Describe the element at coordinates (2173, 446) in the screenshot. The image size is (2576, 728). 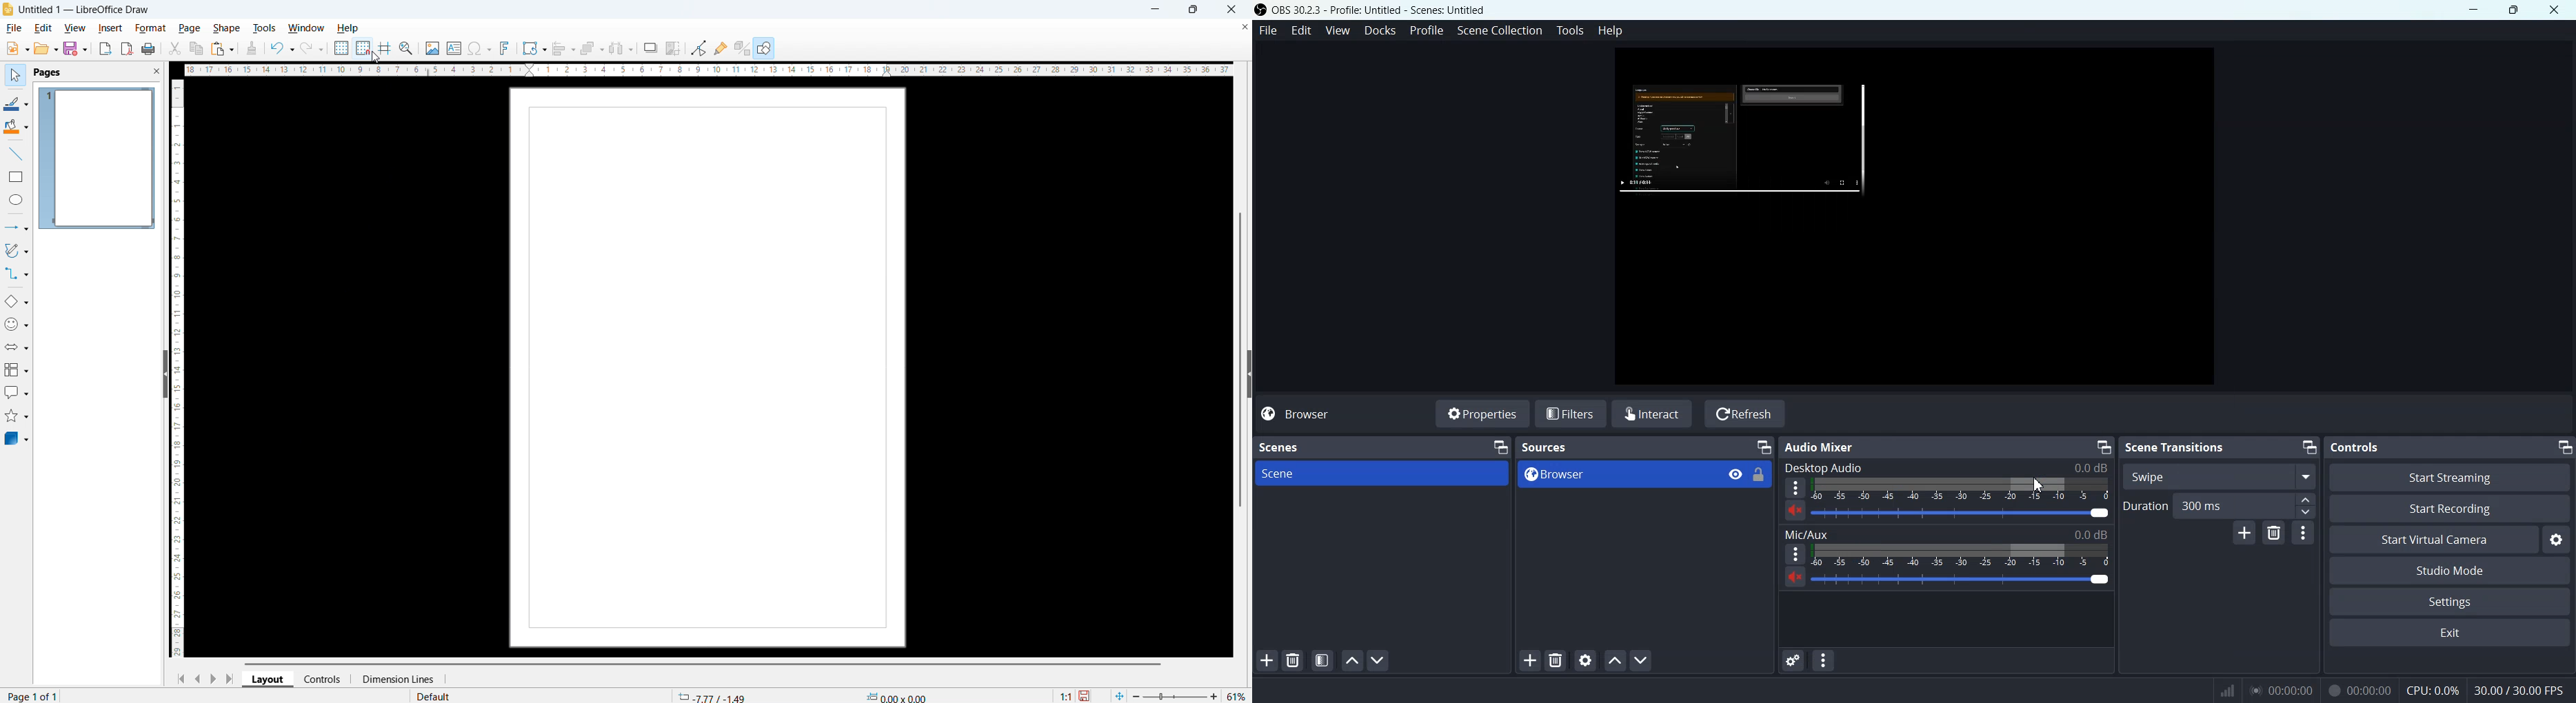
I see `Scene Transitions` at that location.